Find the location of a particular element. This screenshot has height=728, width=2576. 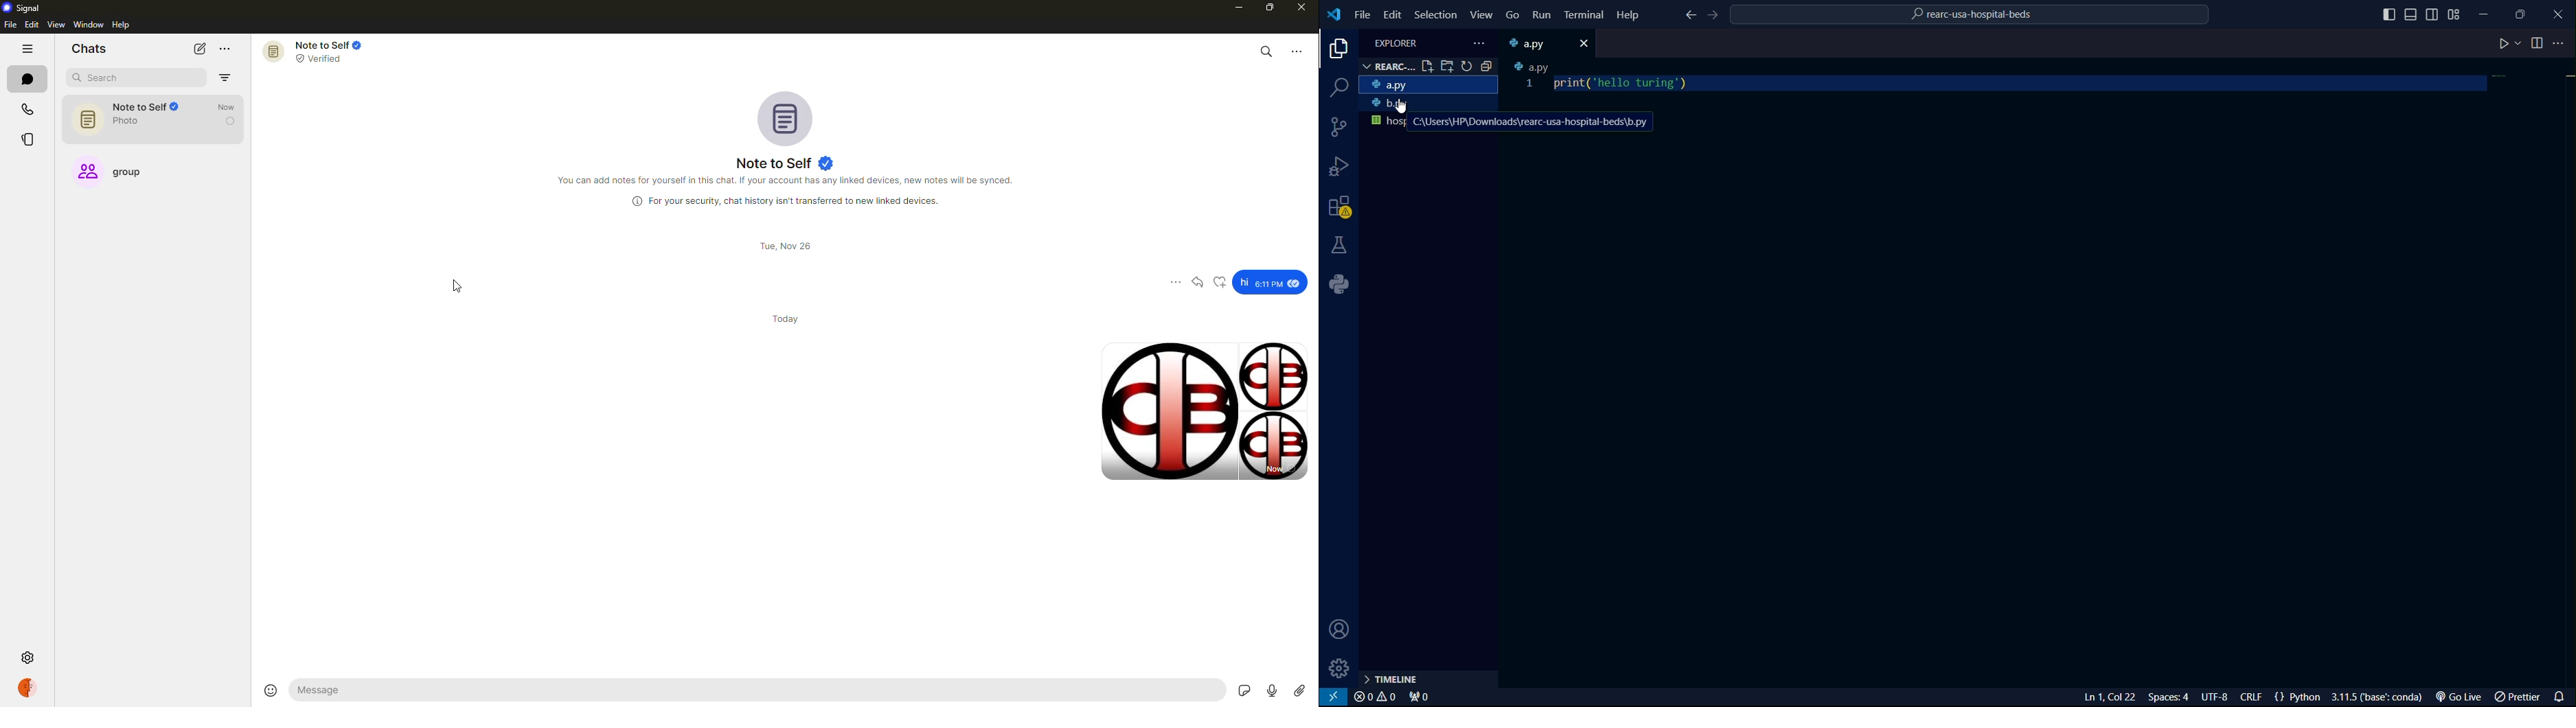

terminal menu is located at coordinates (1584, 16).